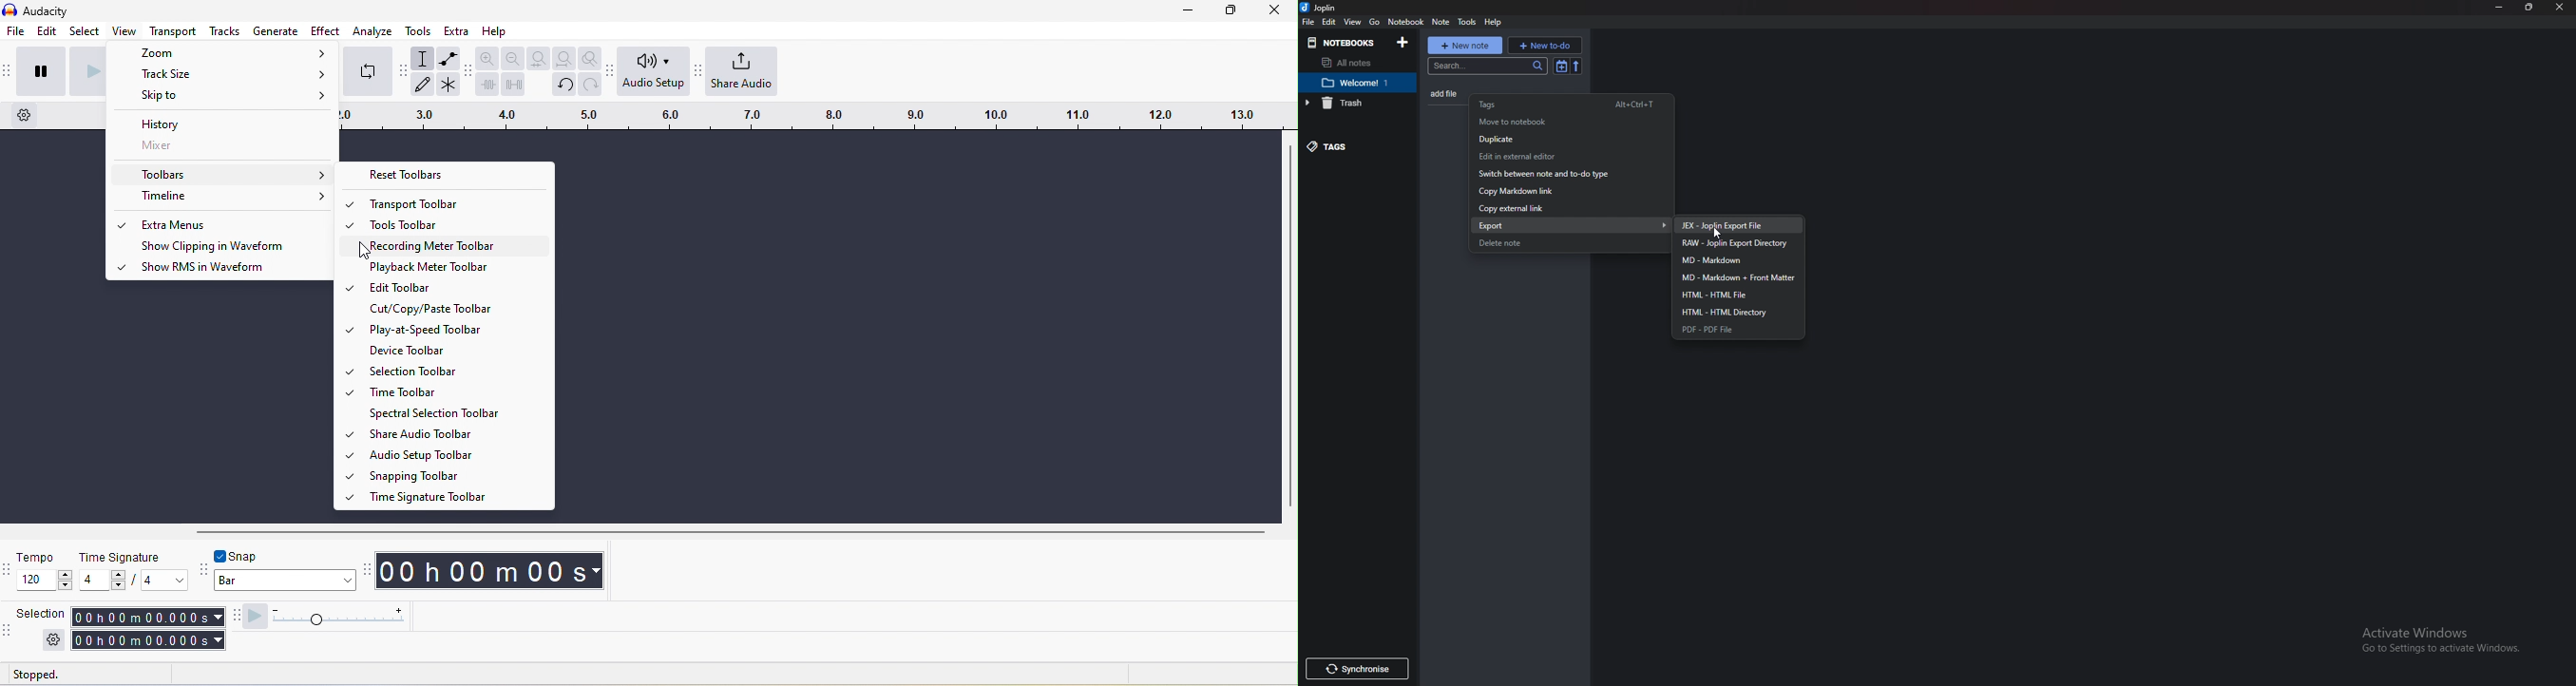  Describe the element at coordinates (1575, 224) in the screenshot. I see `Export` at that location.